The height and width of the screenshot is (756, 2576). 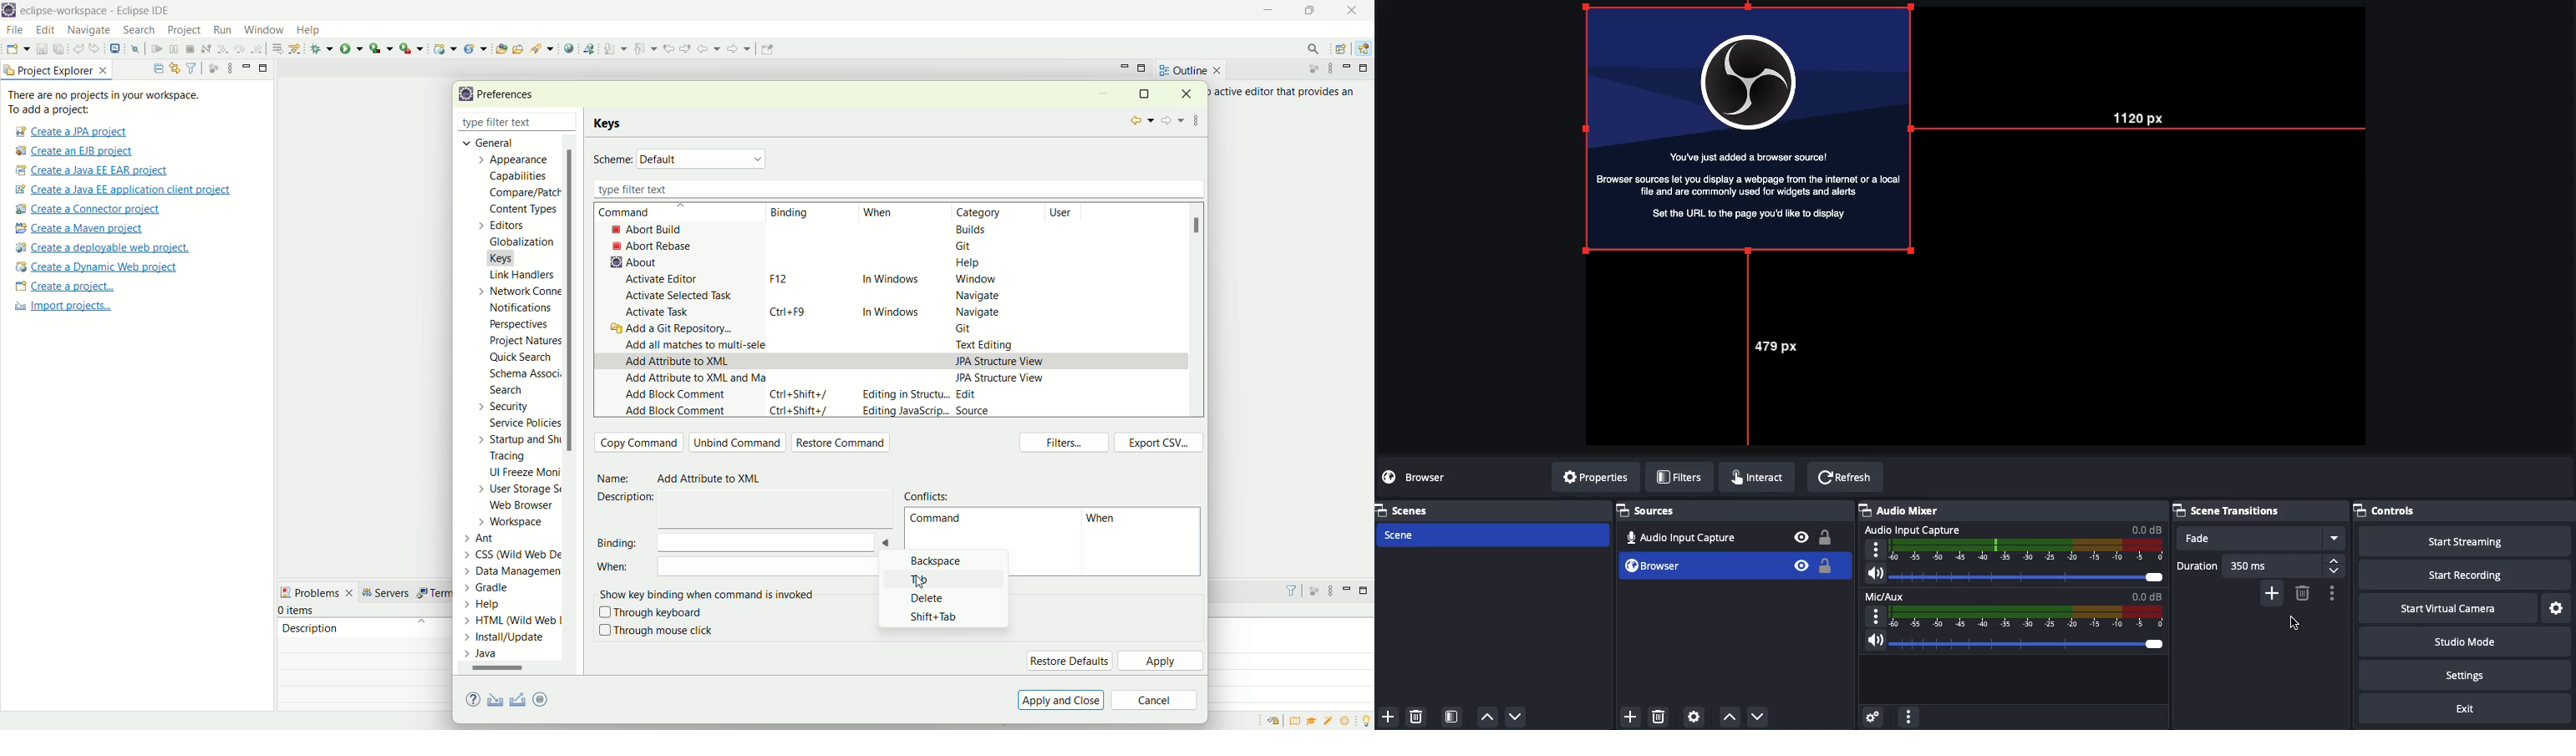 What do you see at coordinates (1270, 11) in the screenshot?
I see `minimize` at bounding box center [1270, 11].